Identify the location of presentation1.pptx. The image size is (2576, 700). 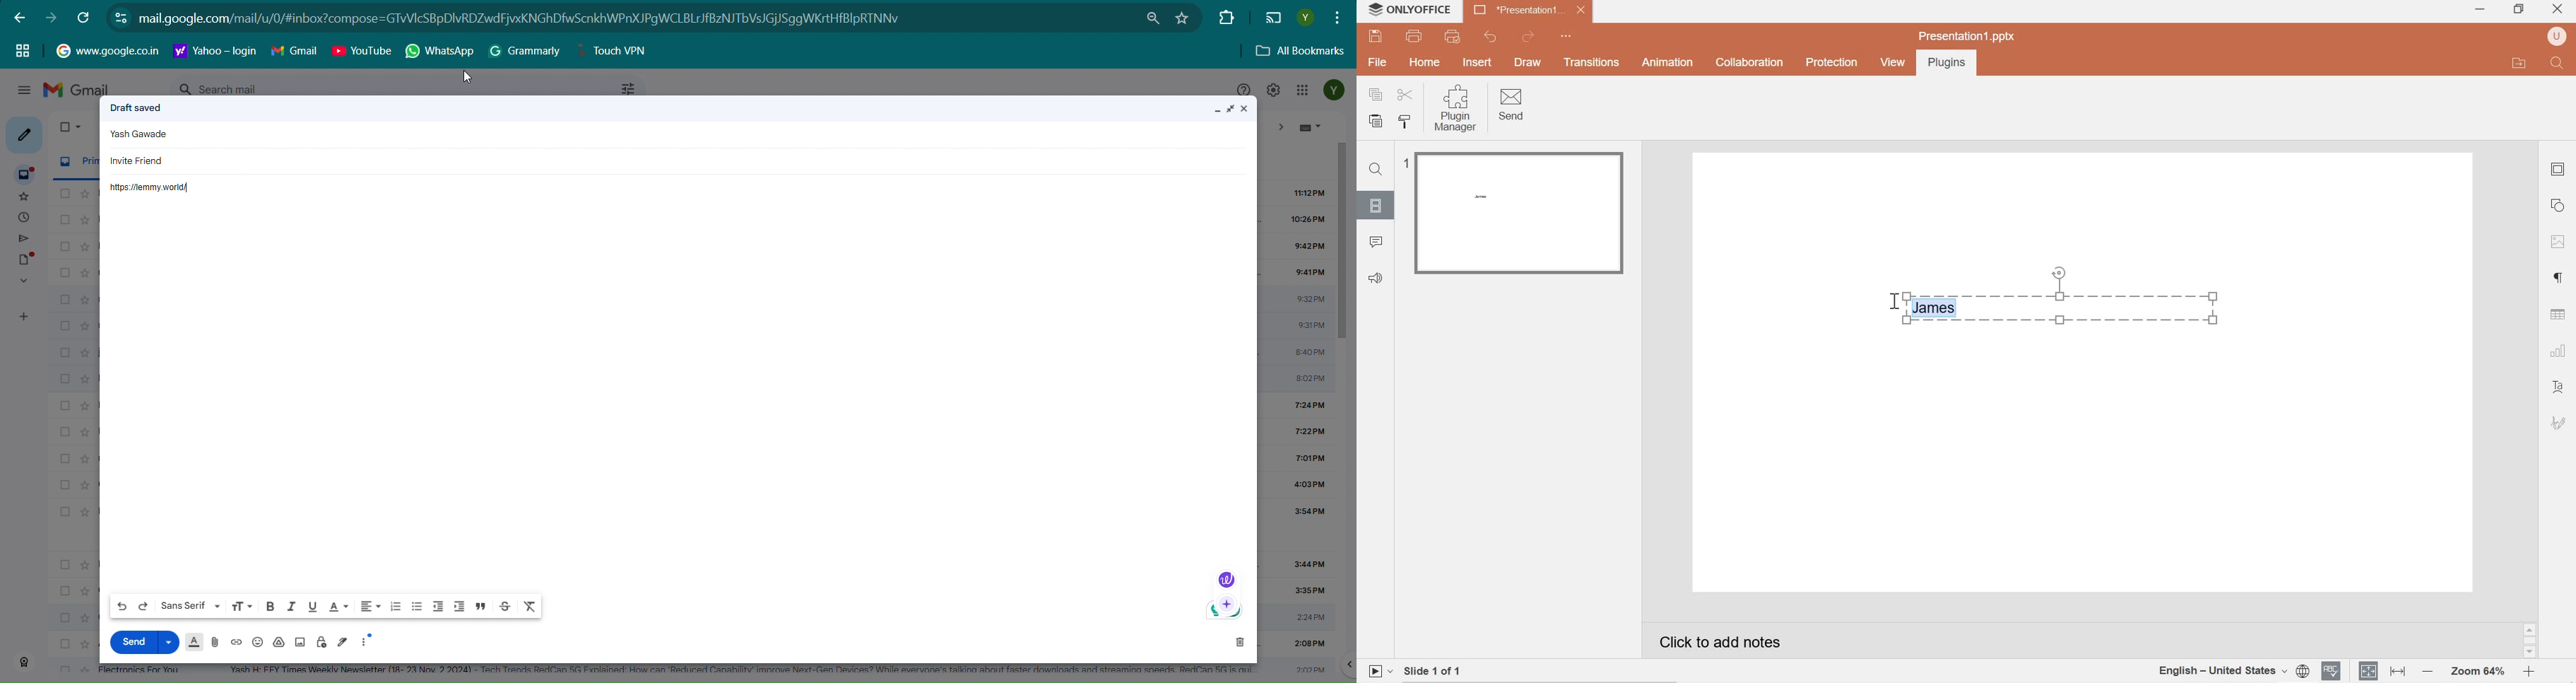
(1967, 35).